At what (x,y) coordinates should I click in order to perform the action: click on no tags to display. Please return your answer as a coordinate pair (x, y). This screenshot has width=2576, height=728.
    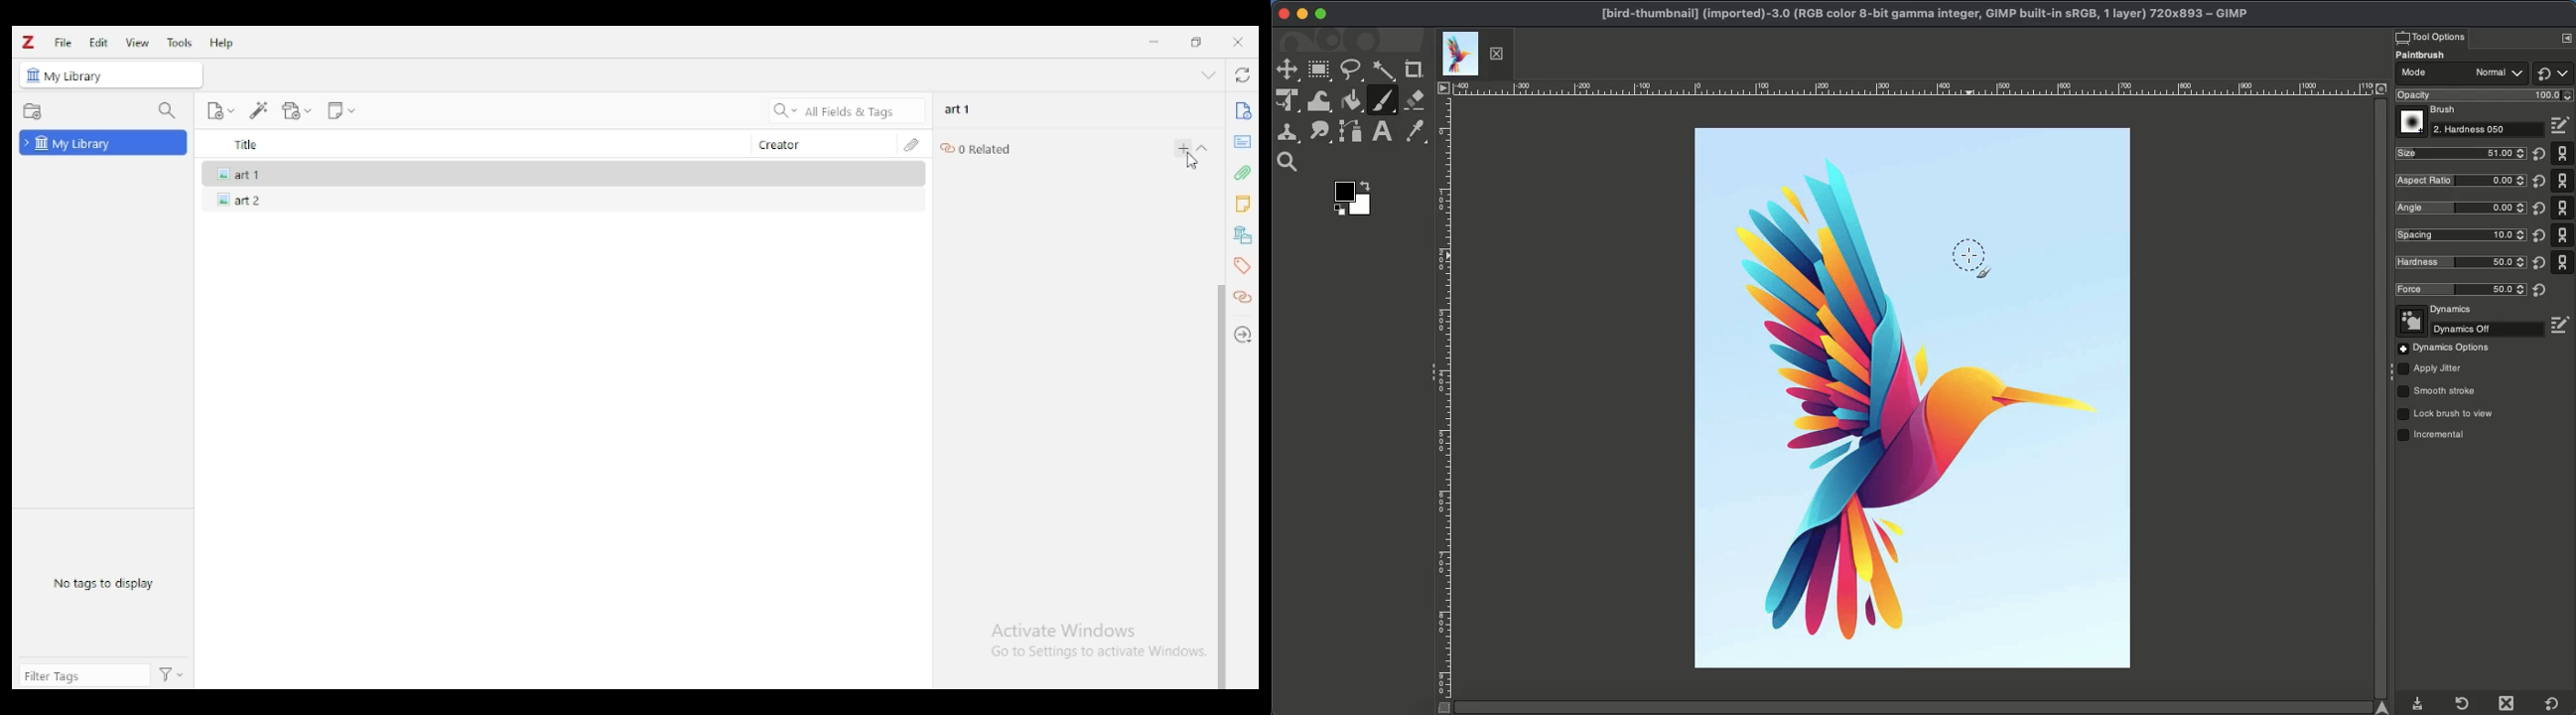
    Looking at the image, I should click on (103, 584).